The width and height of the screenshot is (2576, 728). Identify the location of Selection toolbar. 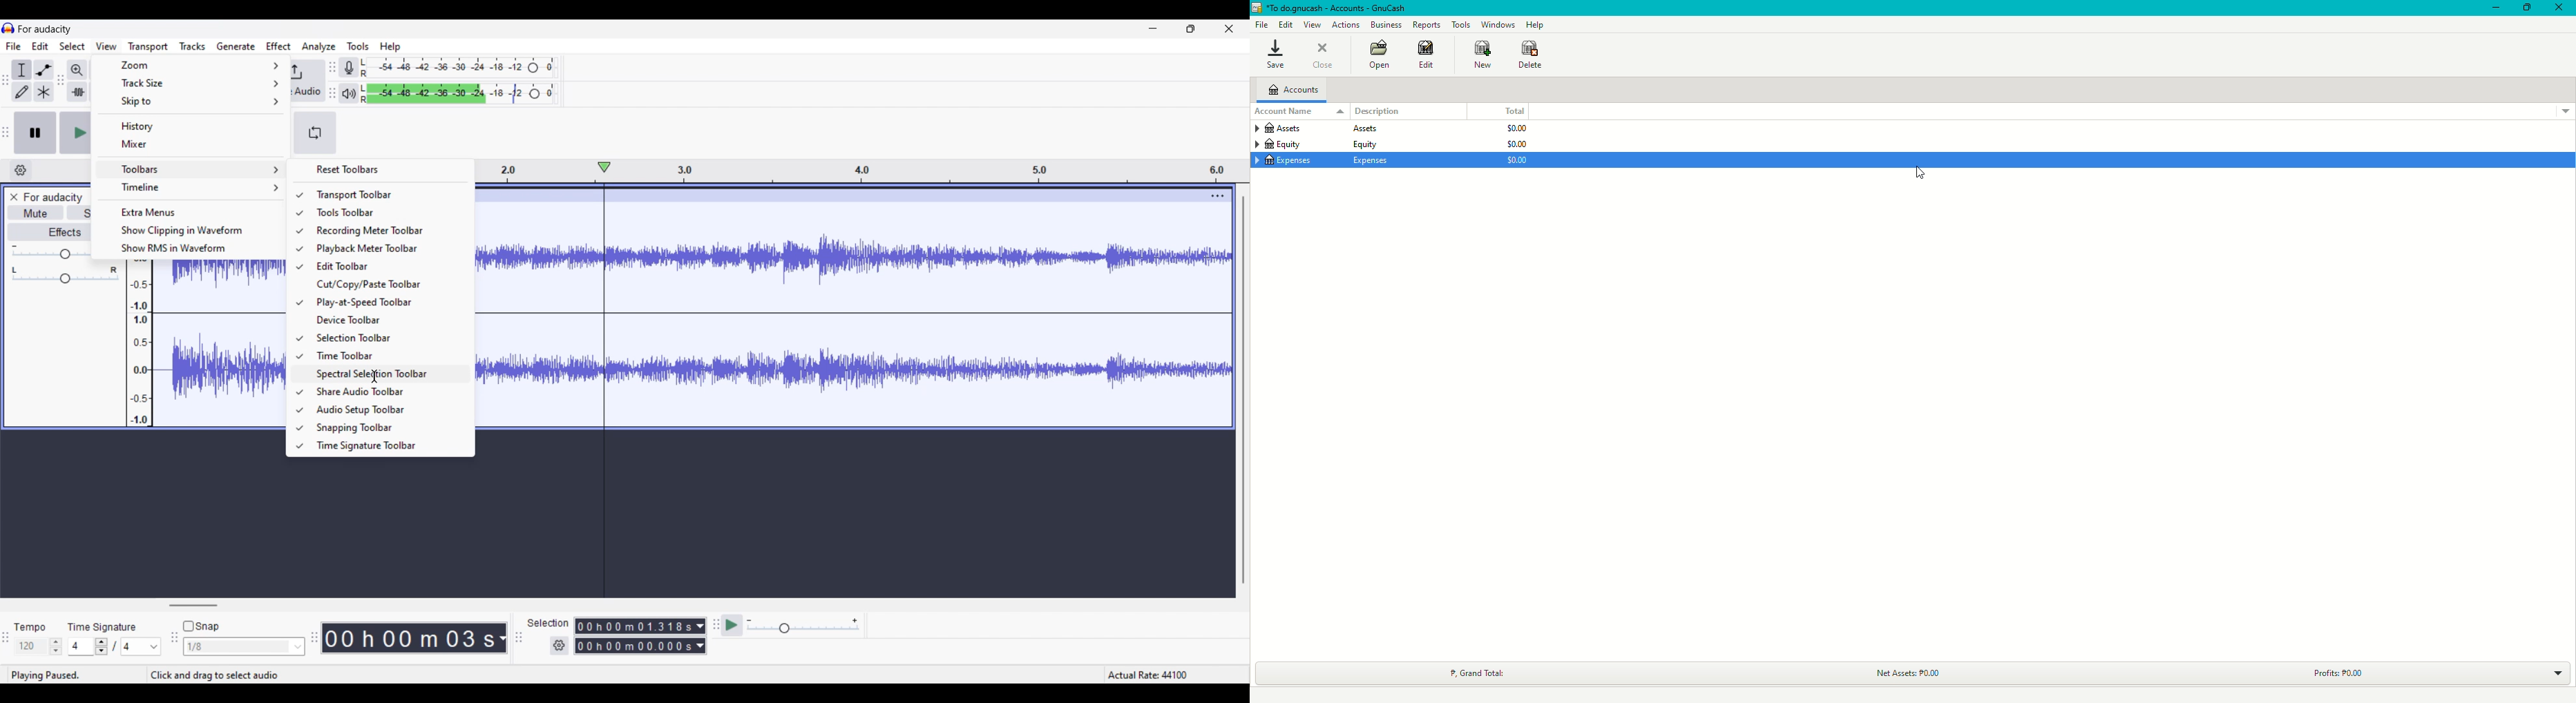
(387, 337).